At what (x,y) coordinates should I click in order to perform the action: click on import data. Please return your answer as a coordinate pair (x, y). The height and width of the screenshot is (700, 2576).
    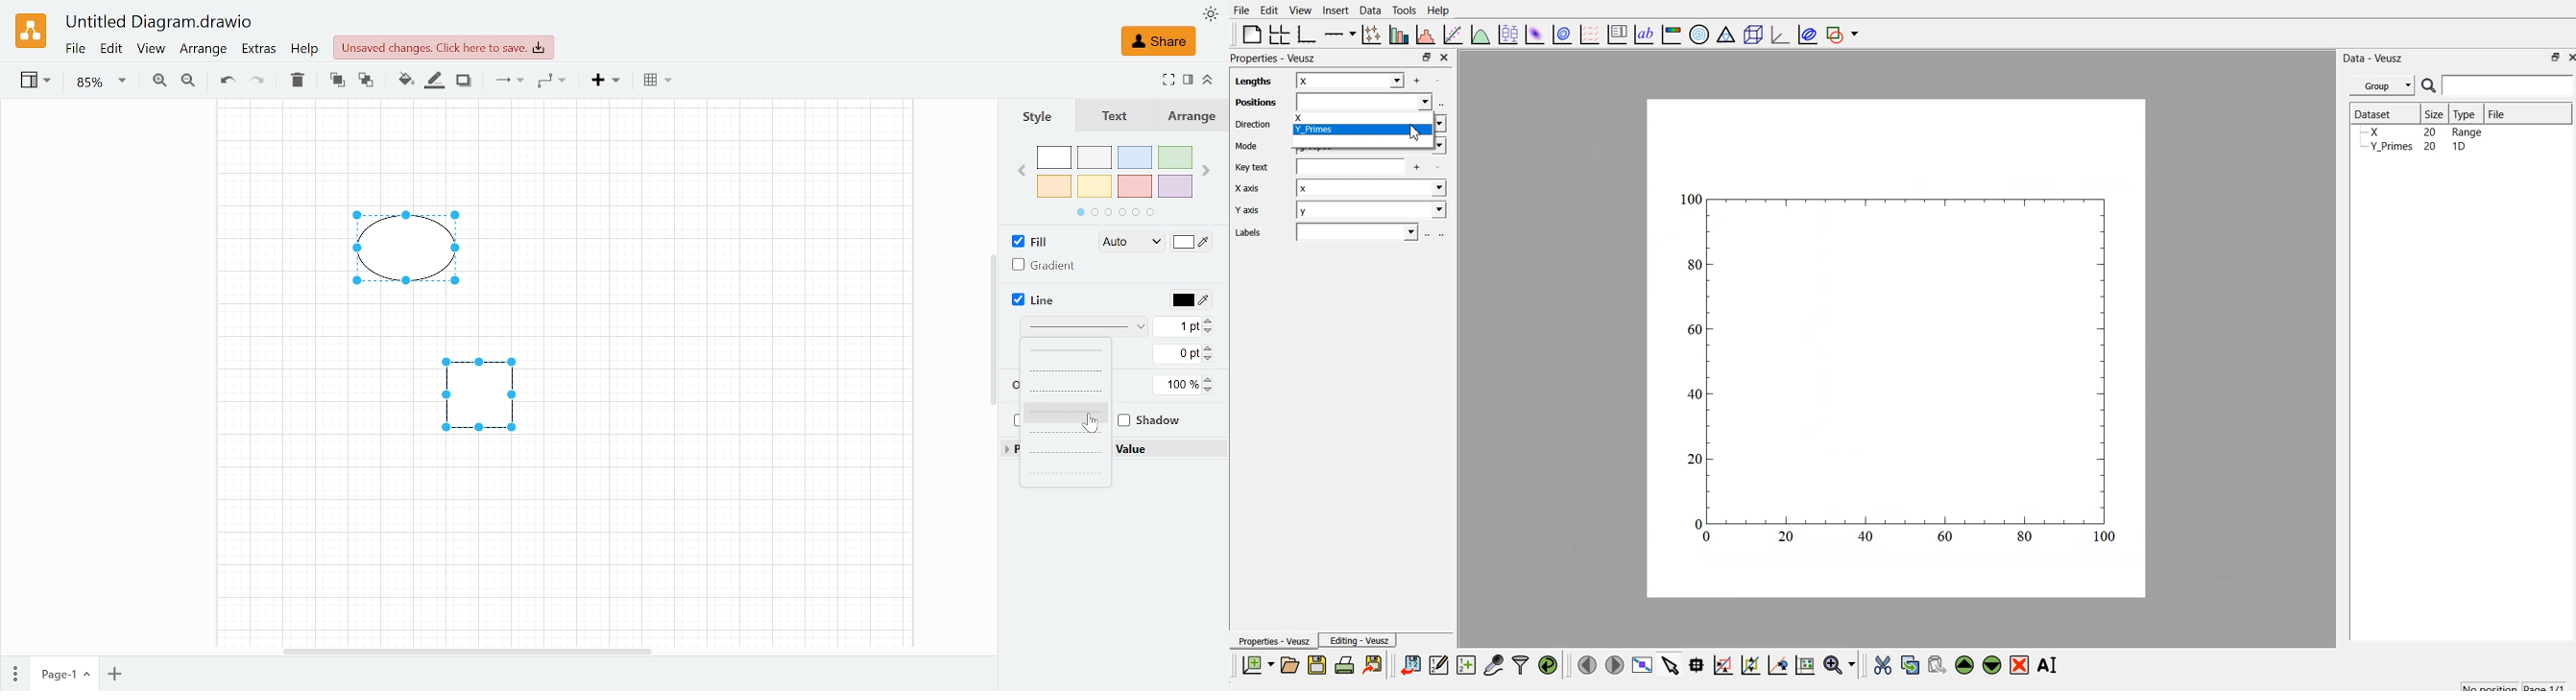
    Looking at the image, I should click on (1411, 663).